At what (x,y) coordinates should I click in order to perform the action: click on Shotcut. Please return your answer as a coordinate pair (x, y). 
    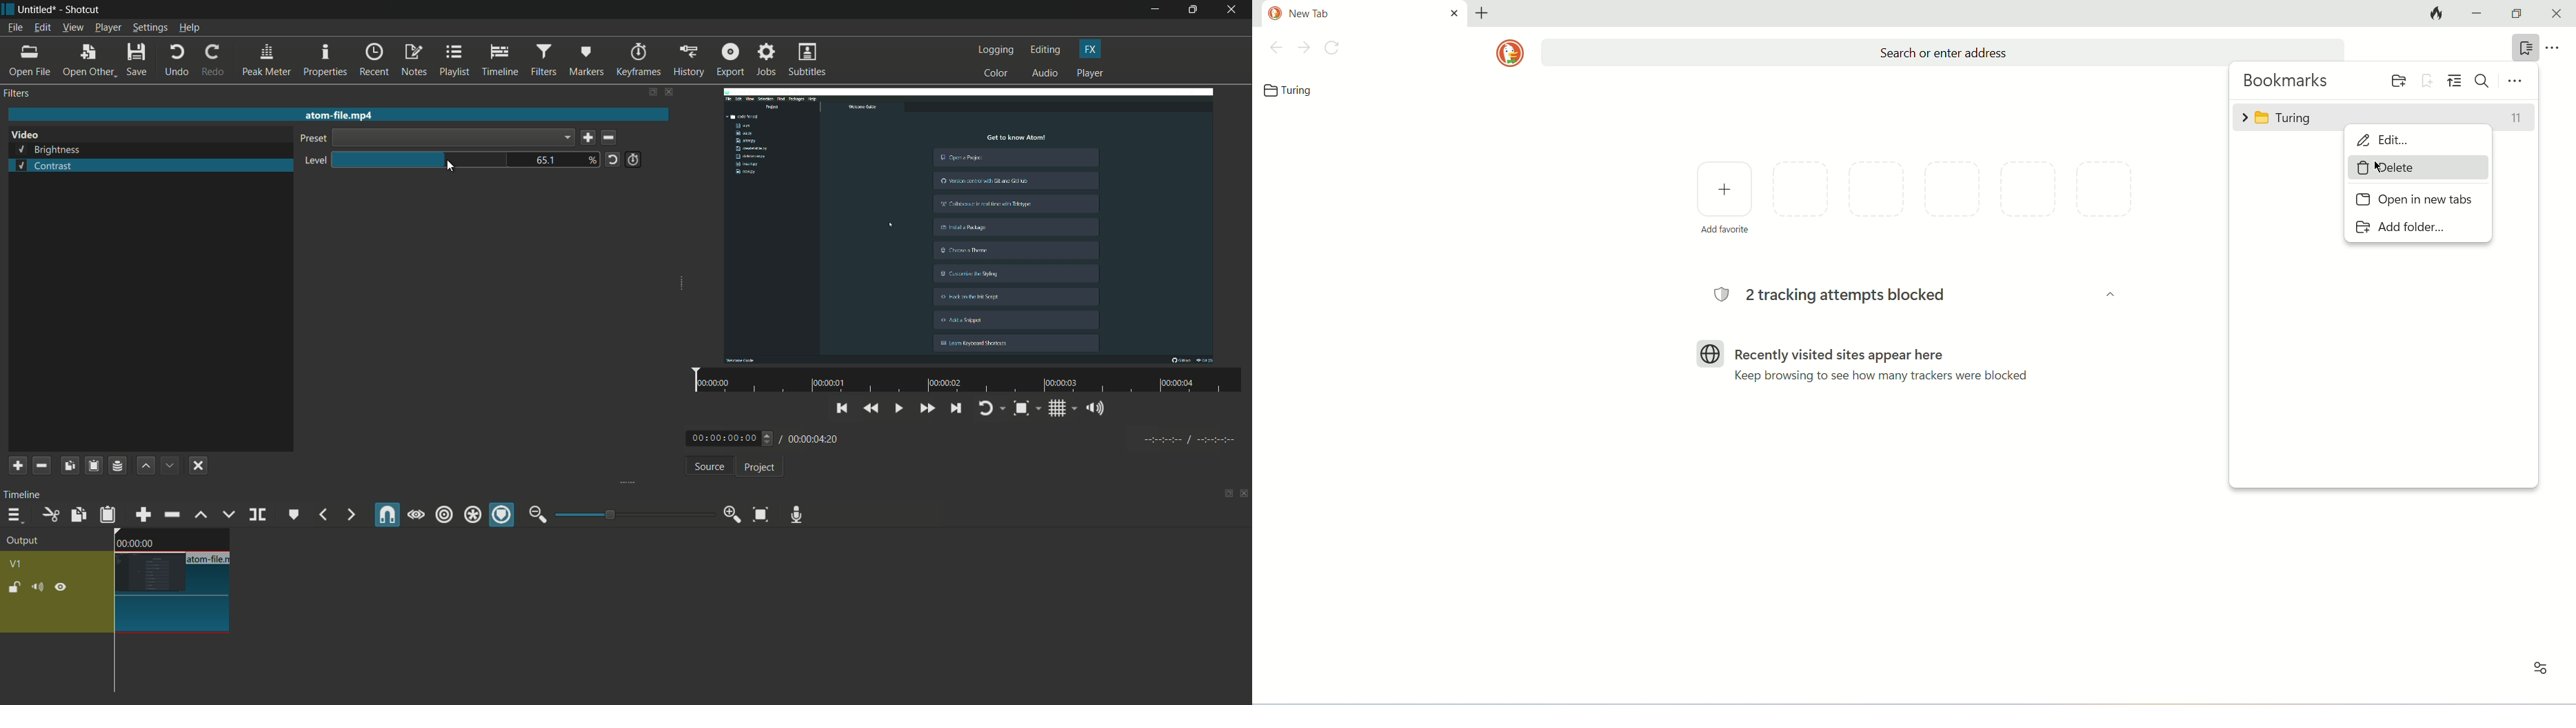
    Looking at the image, I should click on (84, 10).